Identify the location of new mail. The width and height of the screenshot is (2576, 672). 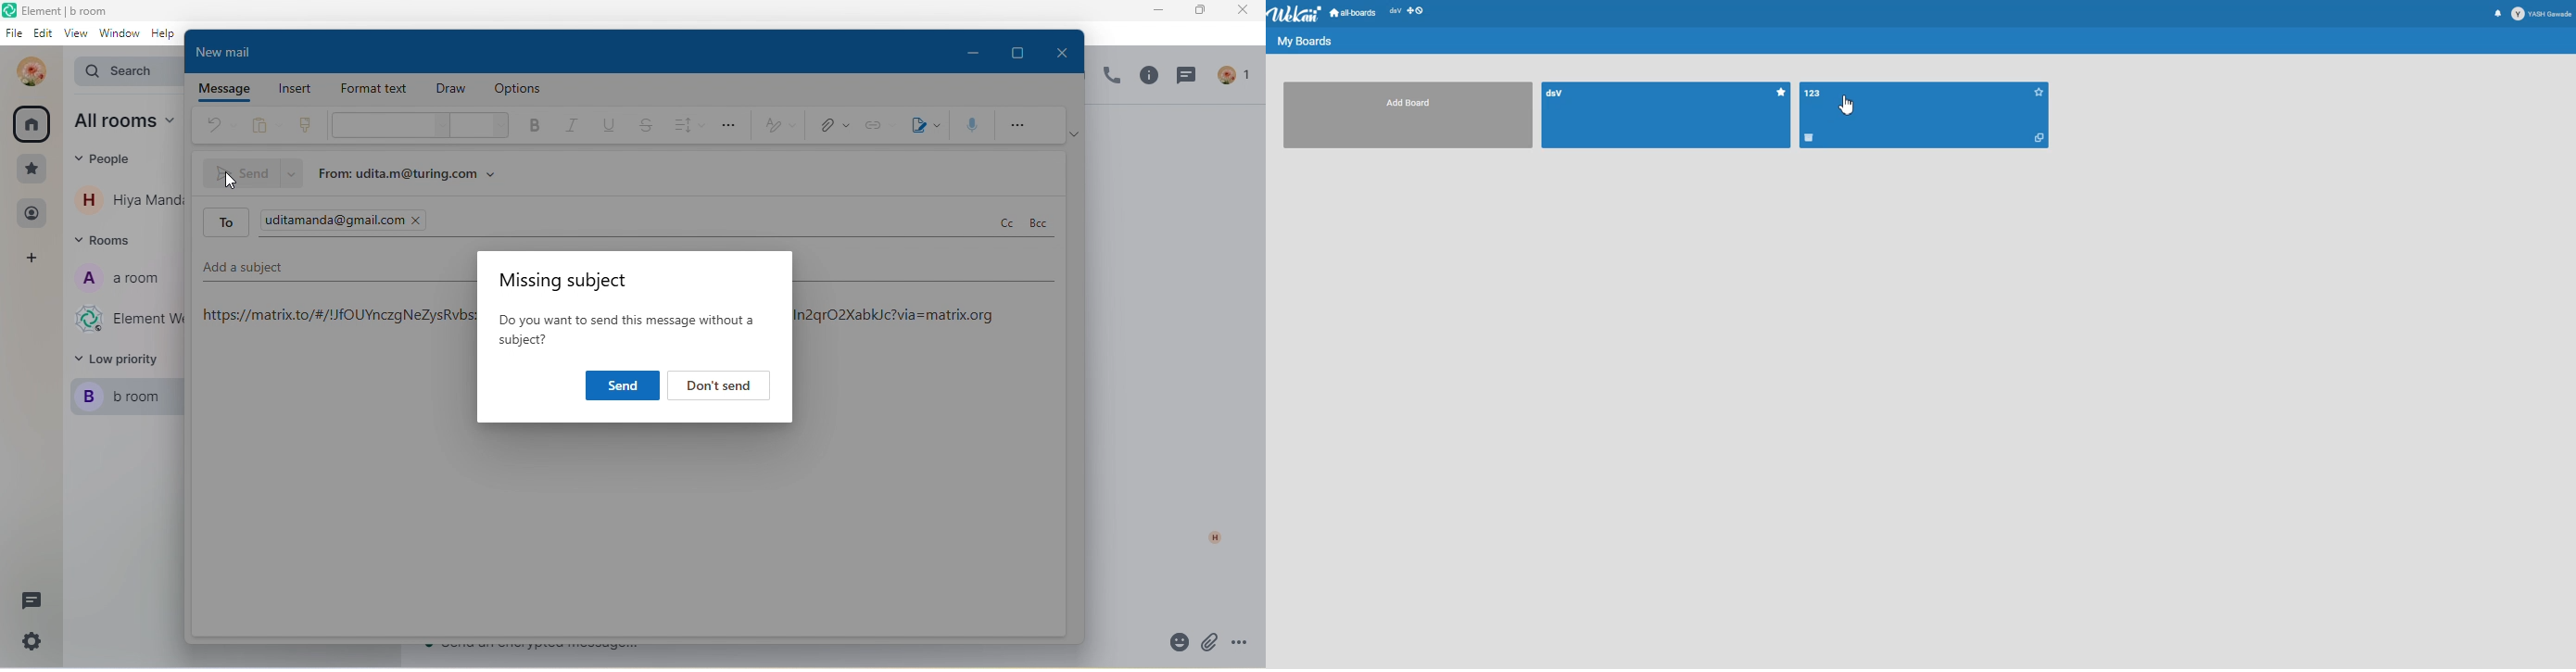
(234, 51).